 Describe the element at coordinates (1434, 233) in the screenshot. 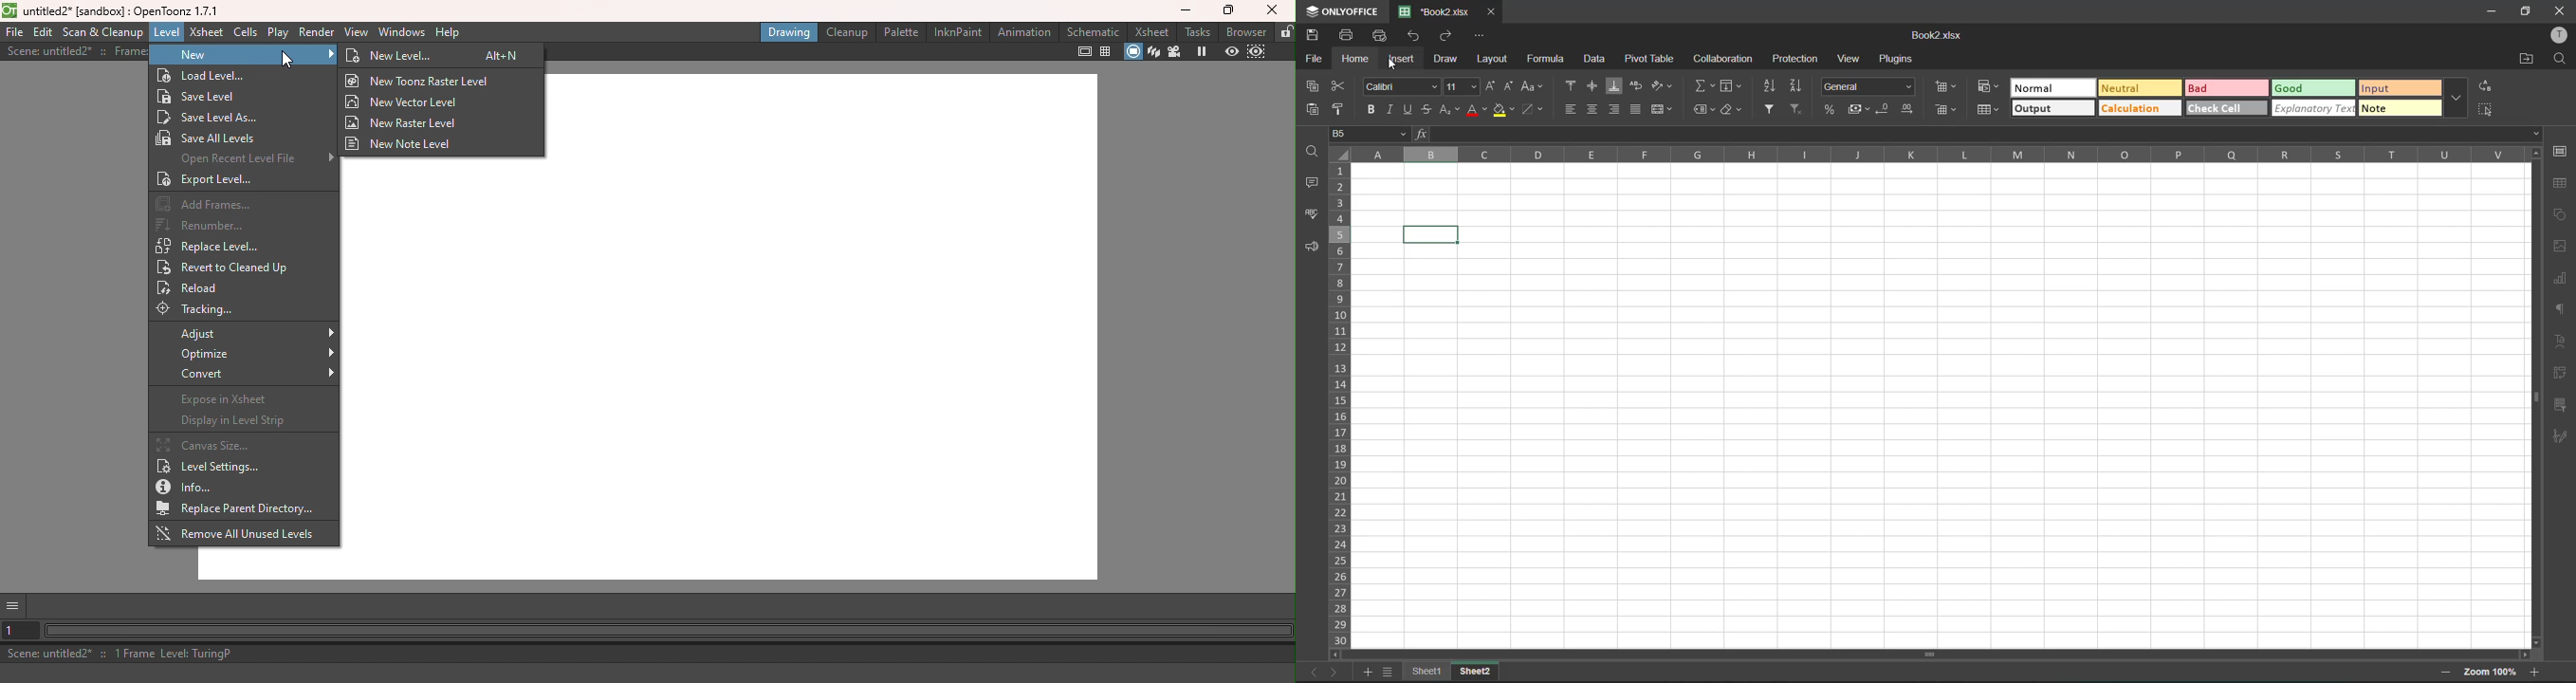

I see `selected cell` at that location.